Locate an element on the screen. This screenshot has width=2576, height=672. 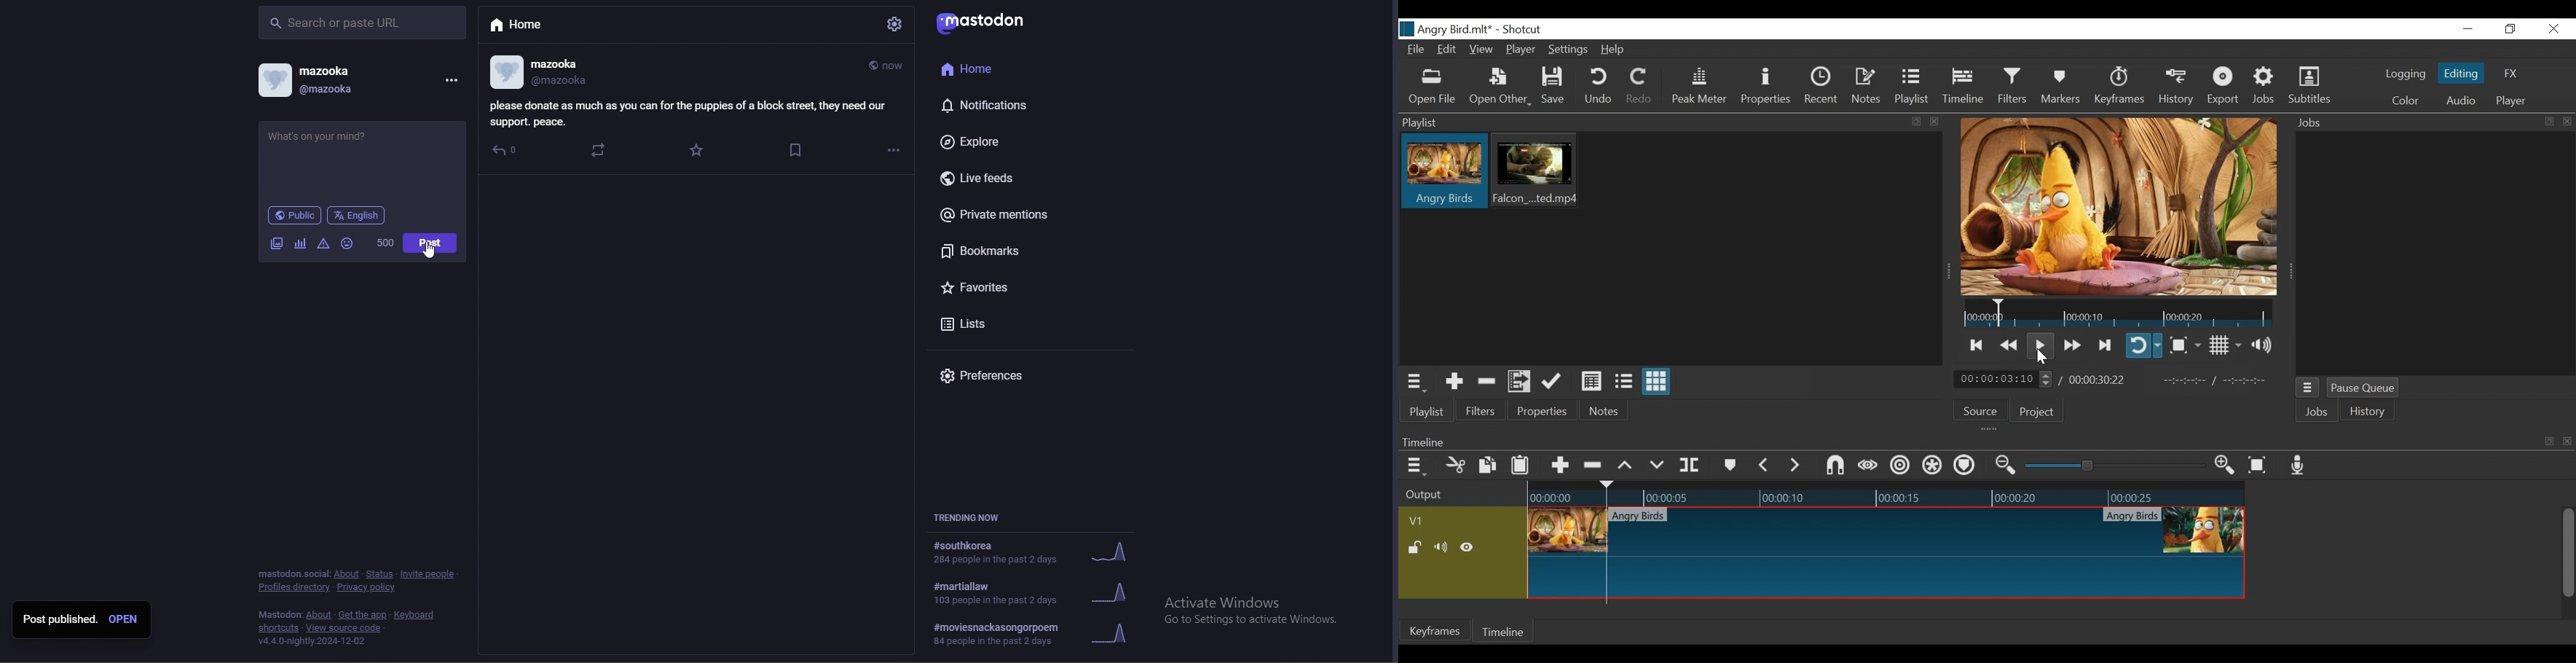
Subtitles is located at coordinates (2311, 87).